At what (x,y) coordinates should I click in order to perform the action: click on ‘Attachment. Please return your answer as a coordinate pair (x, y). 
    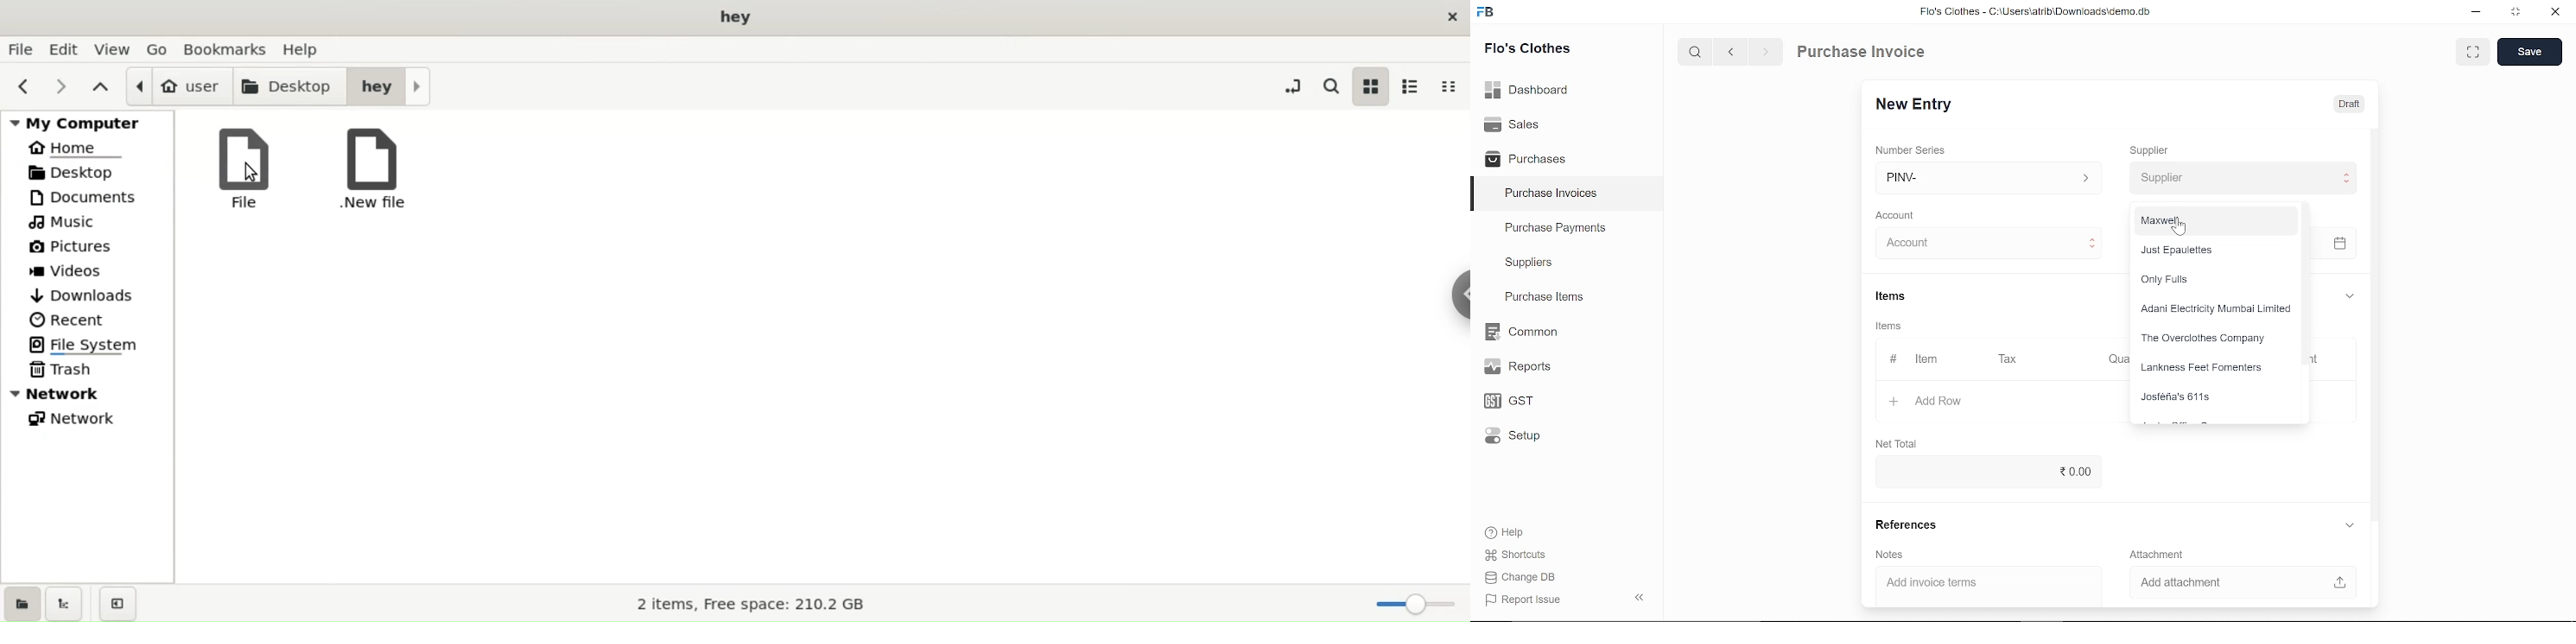
    Looking at the image, I should click on (2156, 554).